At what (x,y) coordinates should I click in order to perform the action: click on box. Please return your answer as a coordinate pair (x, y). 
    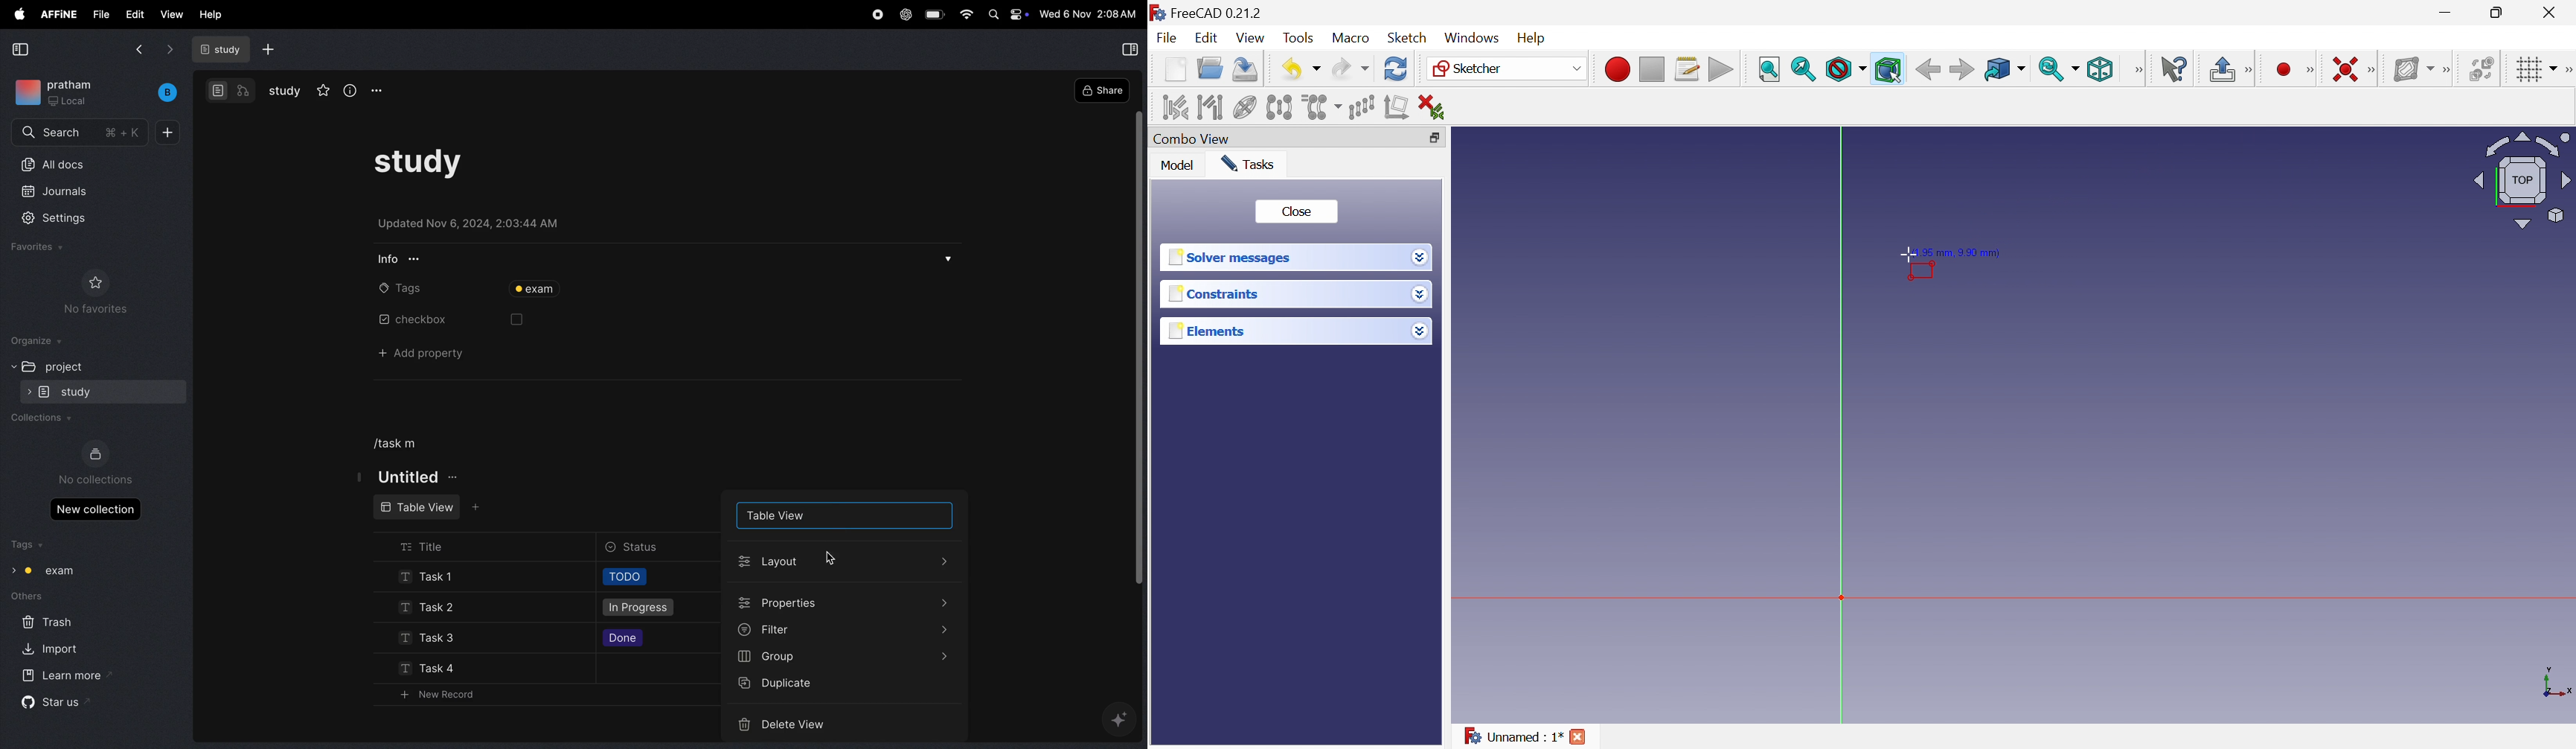
    Looking at the image, I should click on (512, 319).